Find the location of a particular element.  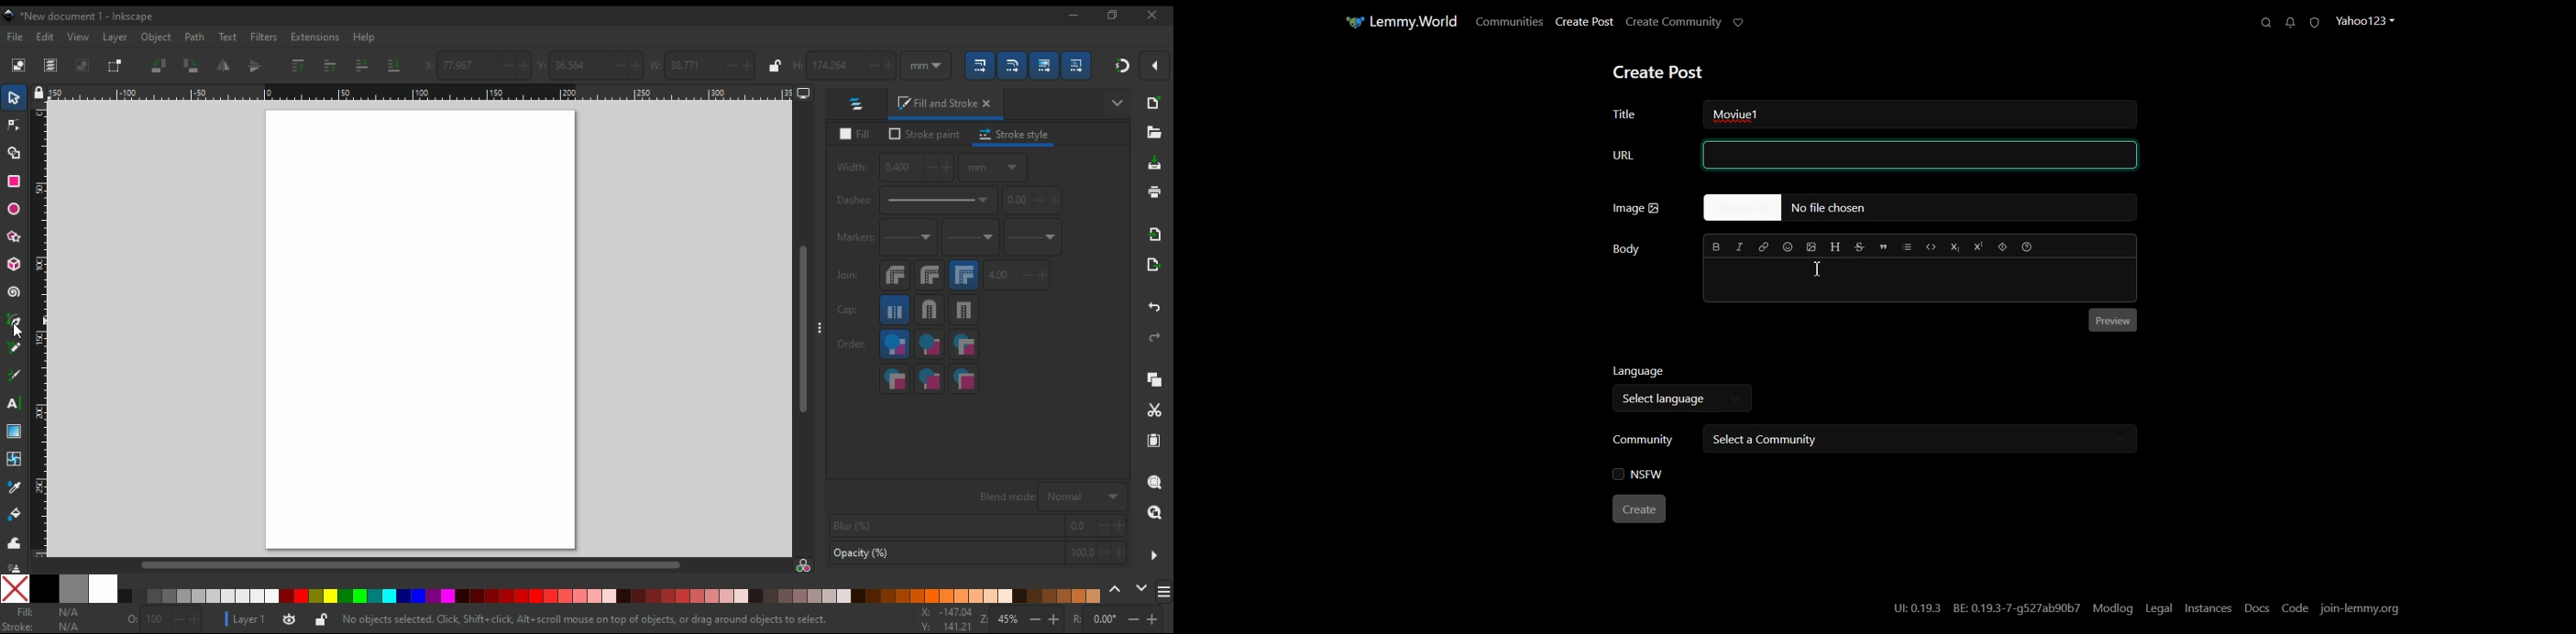

stroke color is located at coordinates (48, 627).